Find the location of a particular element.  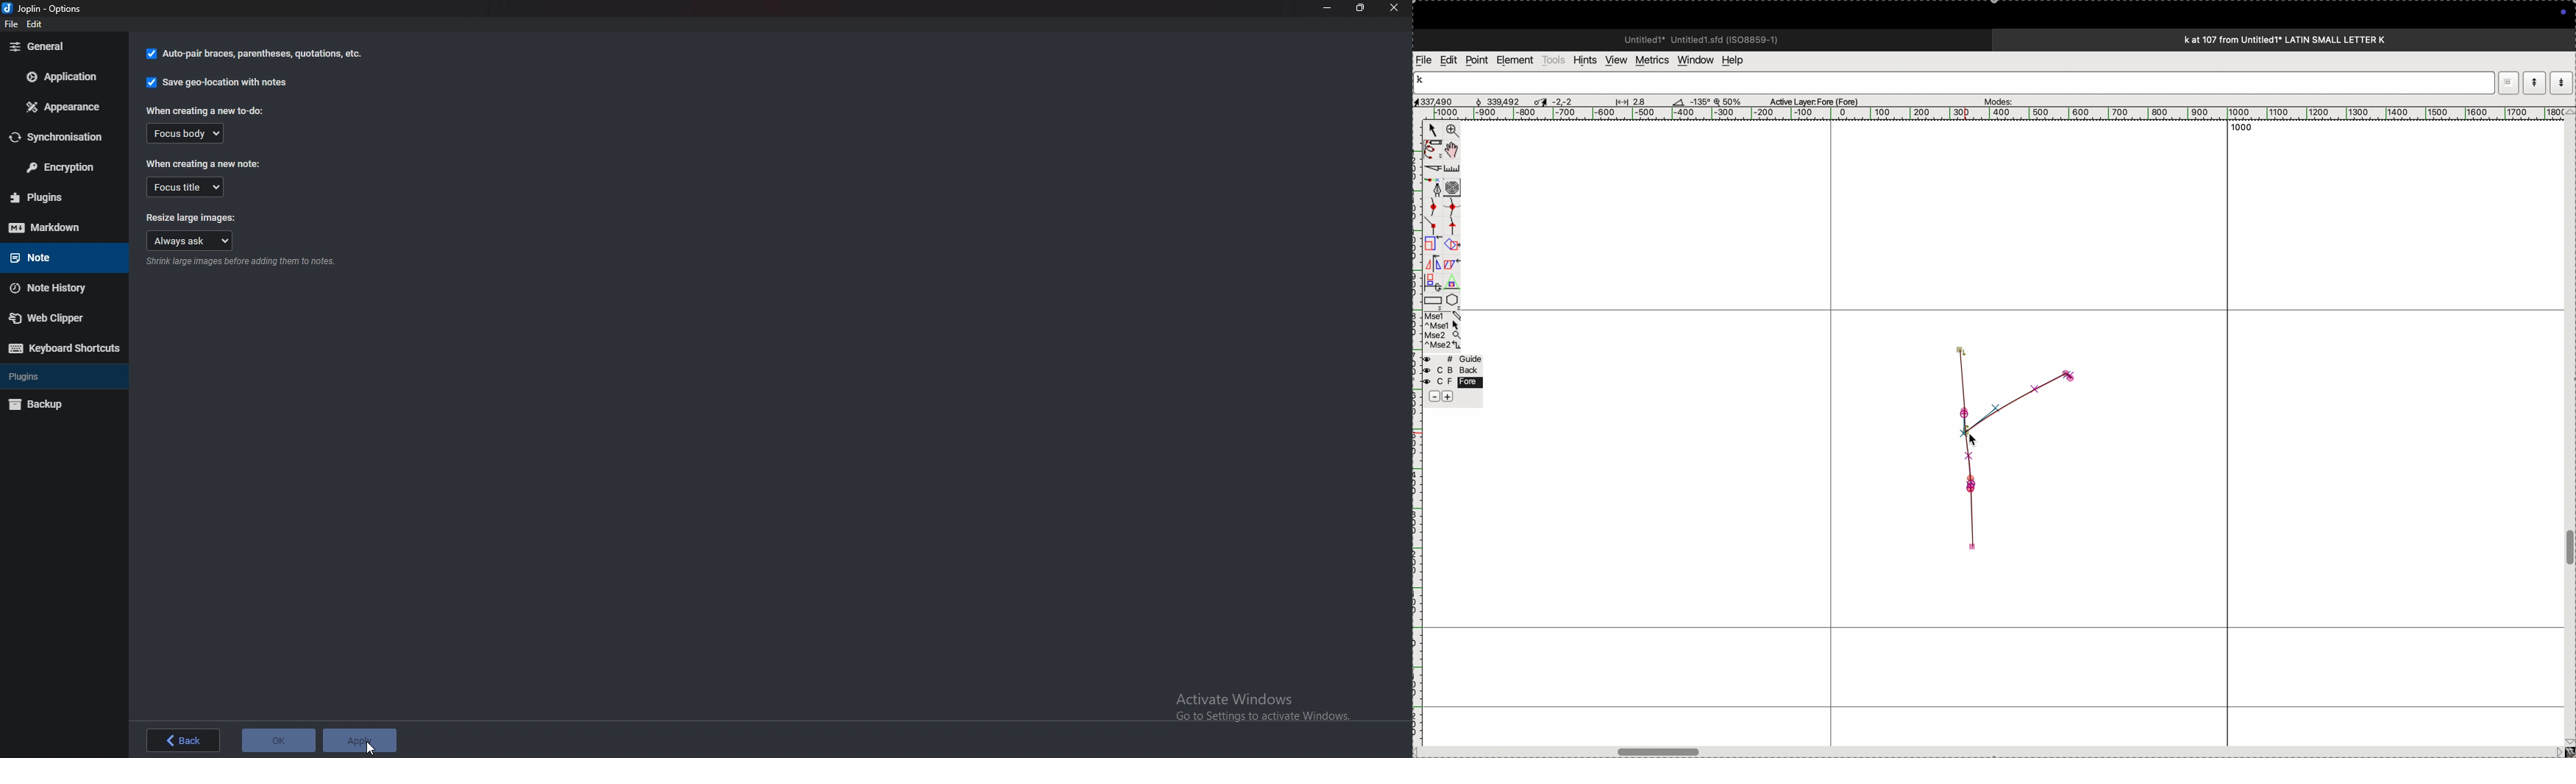

apply is located at coordinates (363, 740).